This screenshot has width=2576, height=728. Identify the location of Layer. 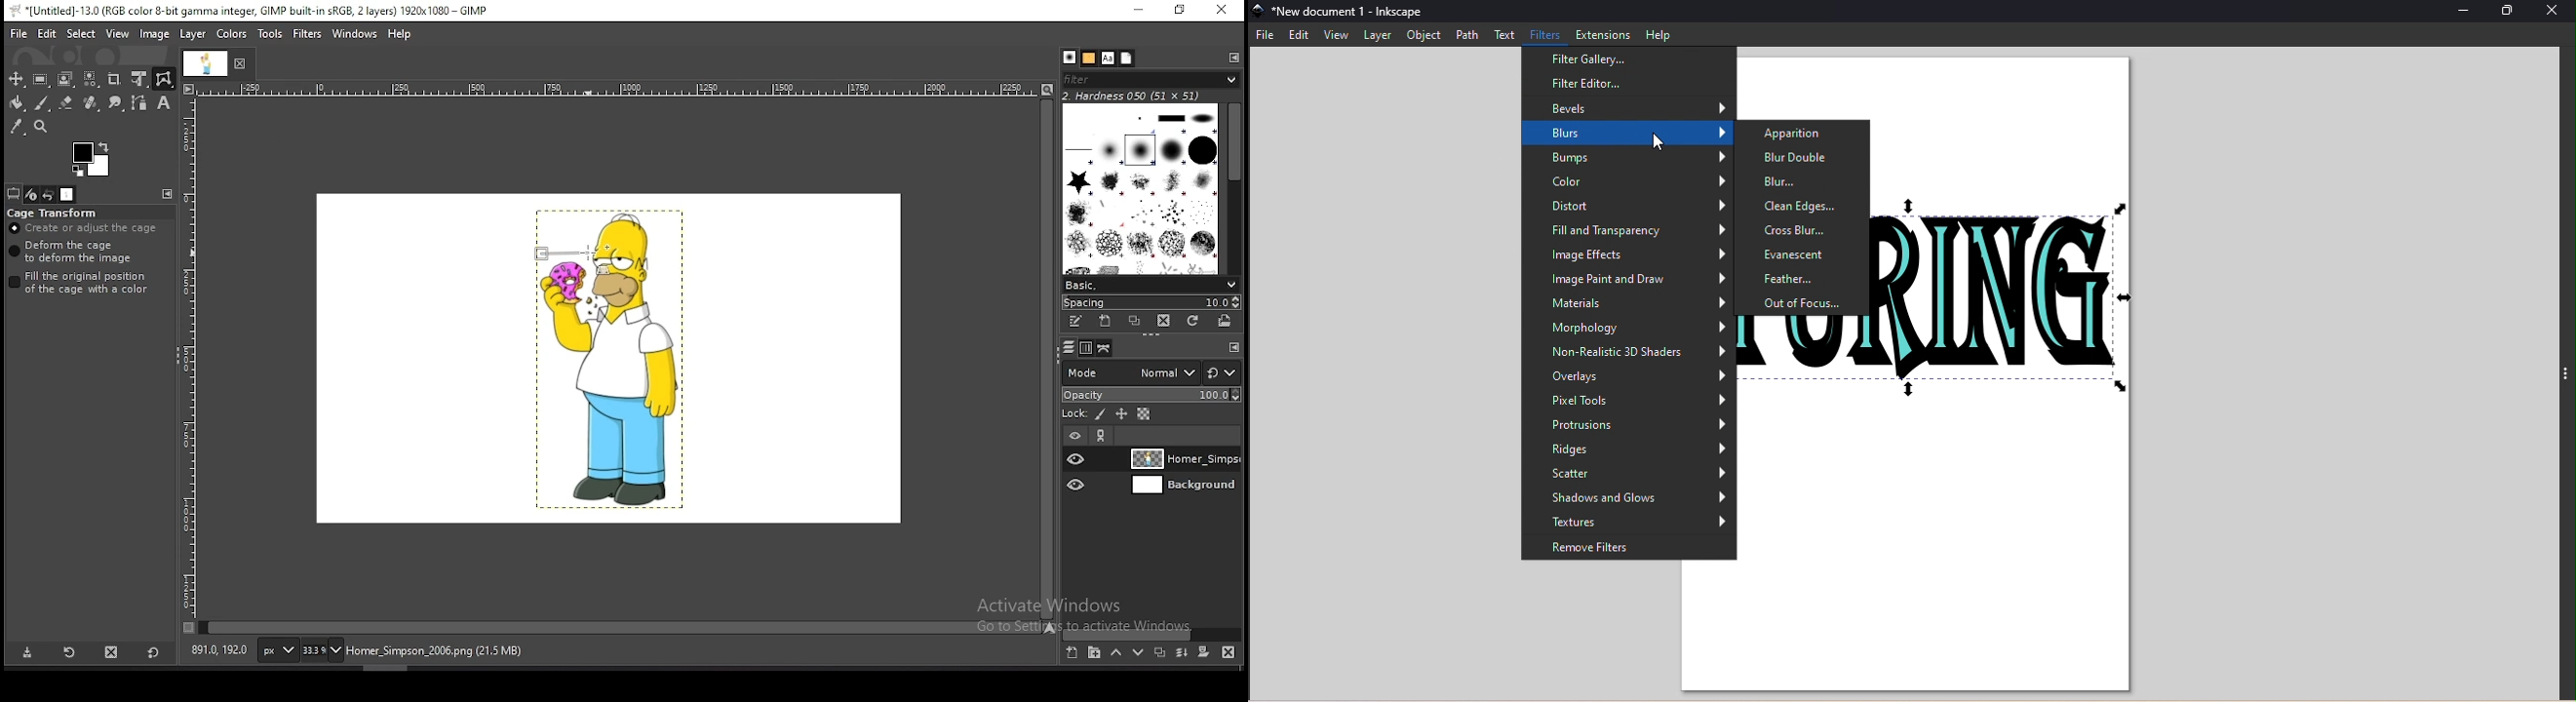
(1377, 35).